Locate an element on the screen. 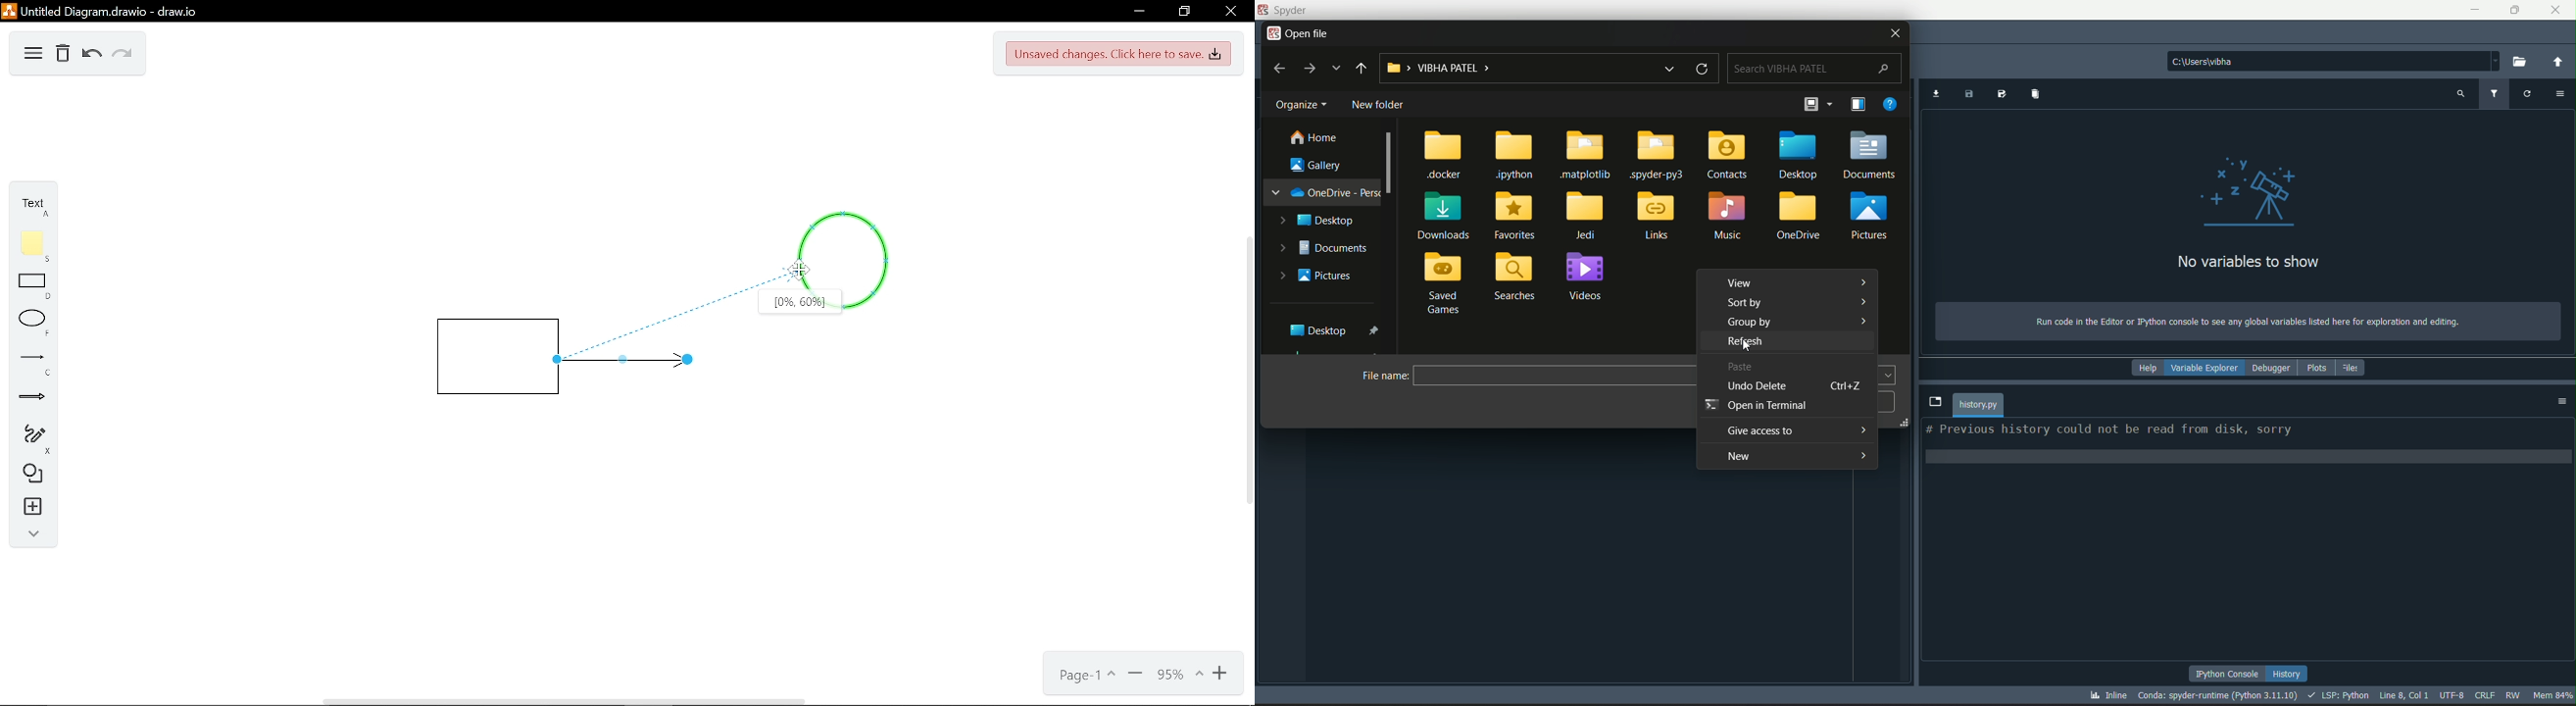  text is located at coordinates (2240, 321).